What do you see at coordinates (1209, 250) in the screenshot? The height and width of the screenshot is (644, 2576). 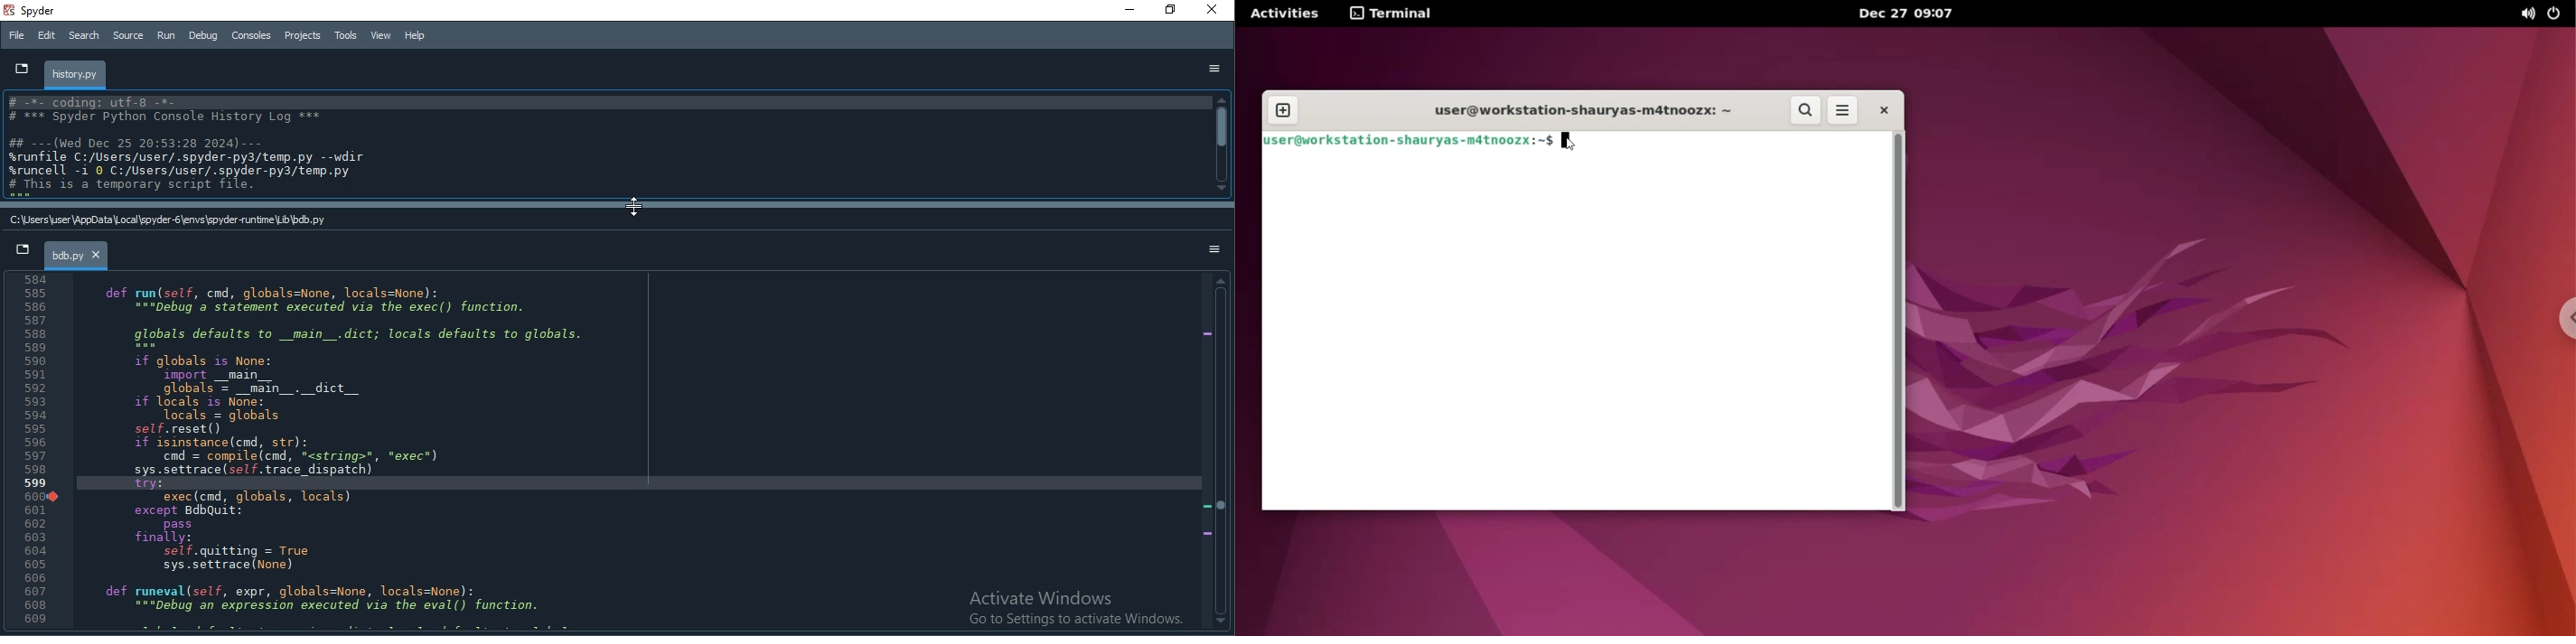 I see `options` at bounding box center [1209, 250].